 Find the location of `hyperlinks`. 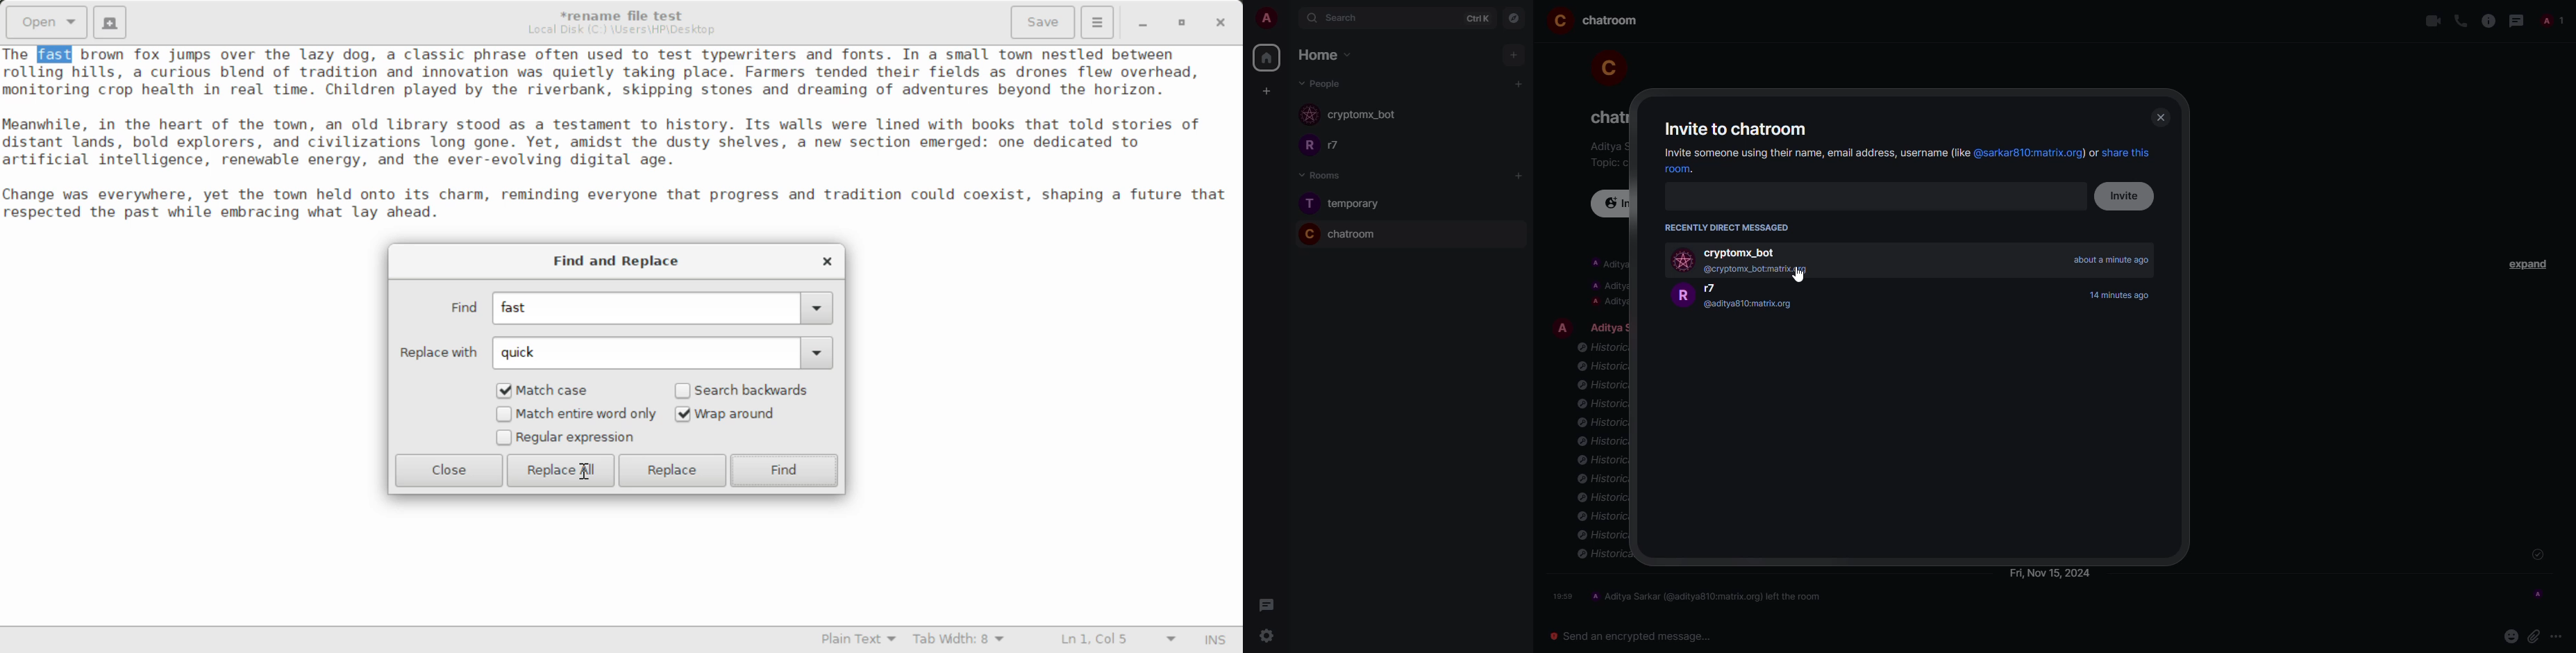

hyperlinks is located at coordinates (2064, 154).